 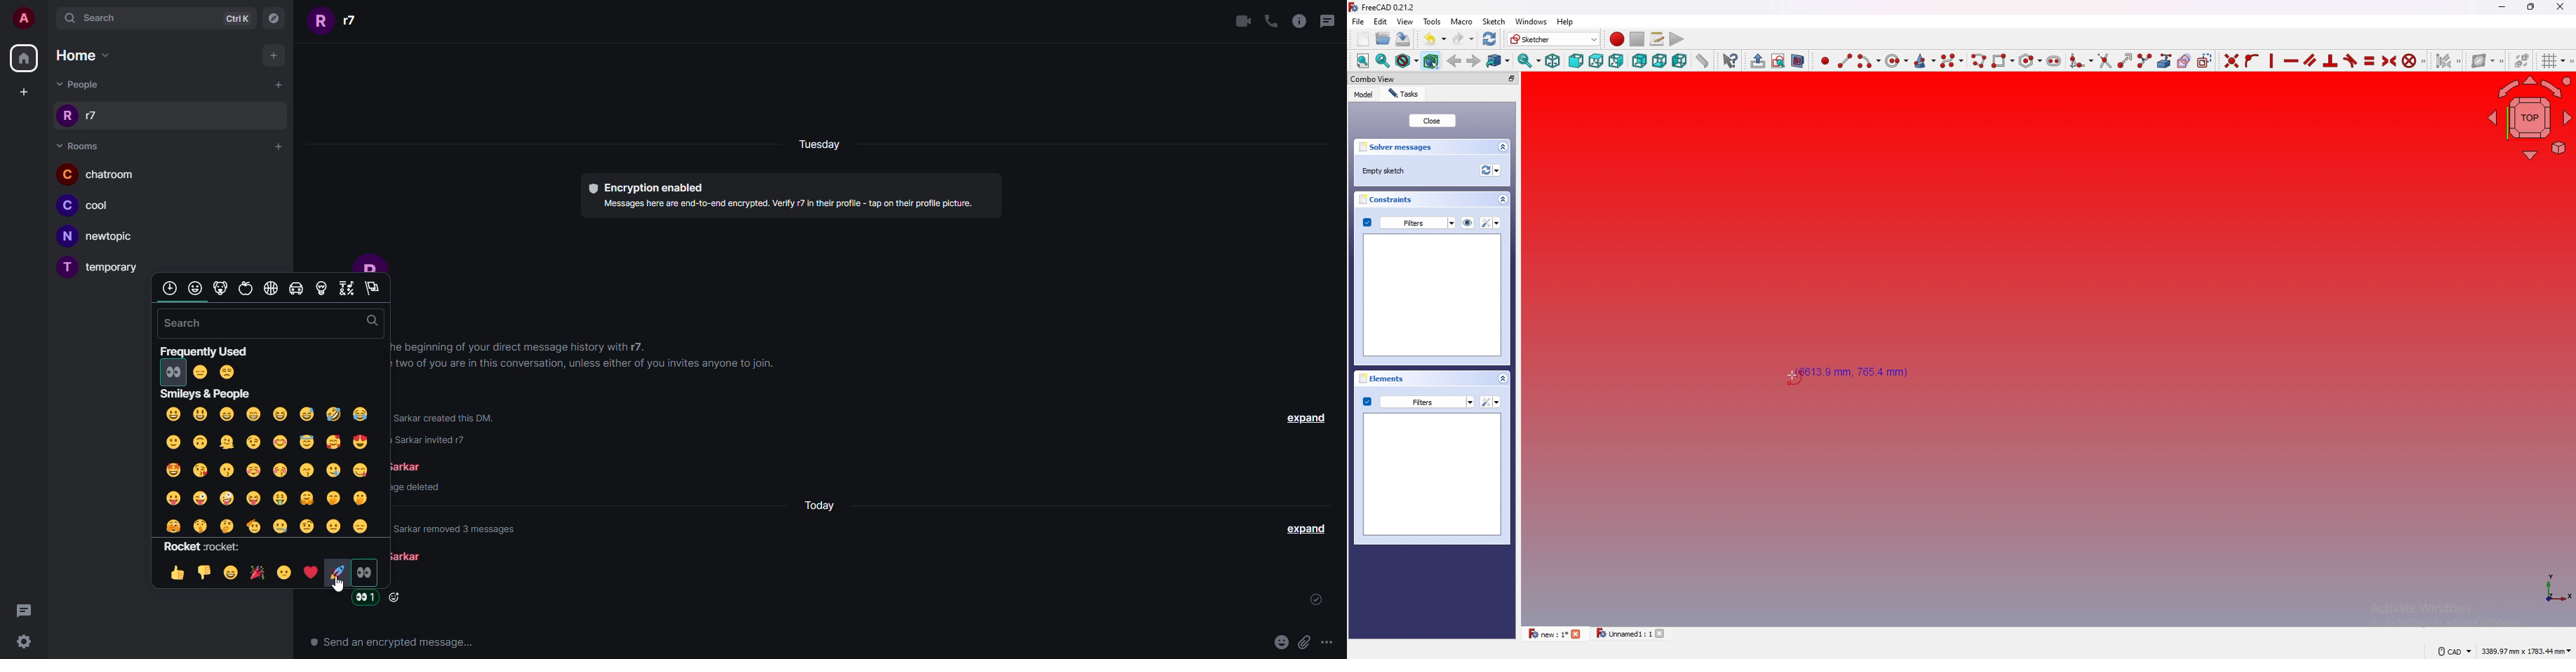 I want to click on people, so click(x=420, y=465).